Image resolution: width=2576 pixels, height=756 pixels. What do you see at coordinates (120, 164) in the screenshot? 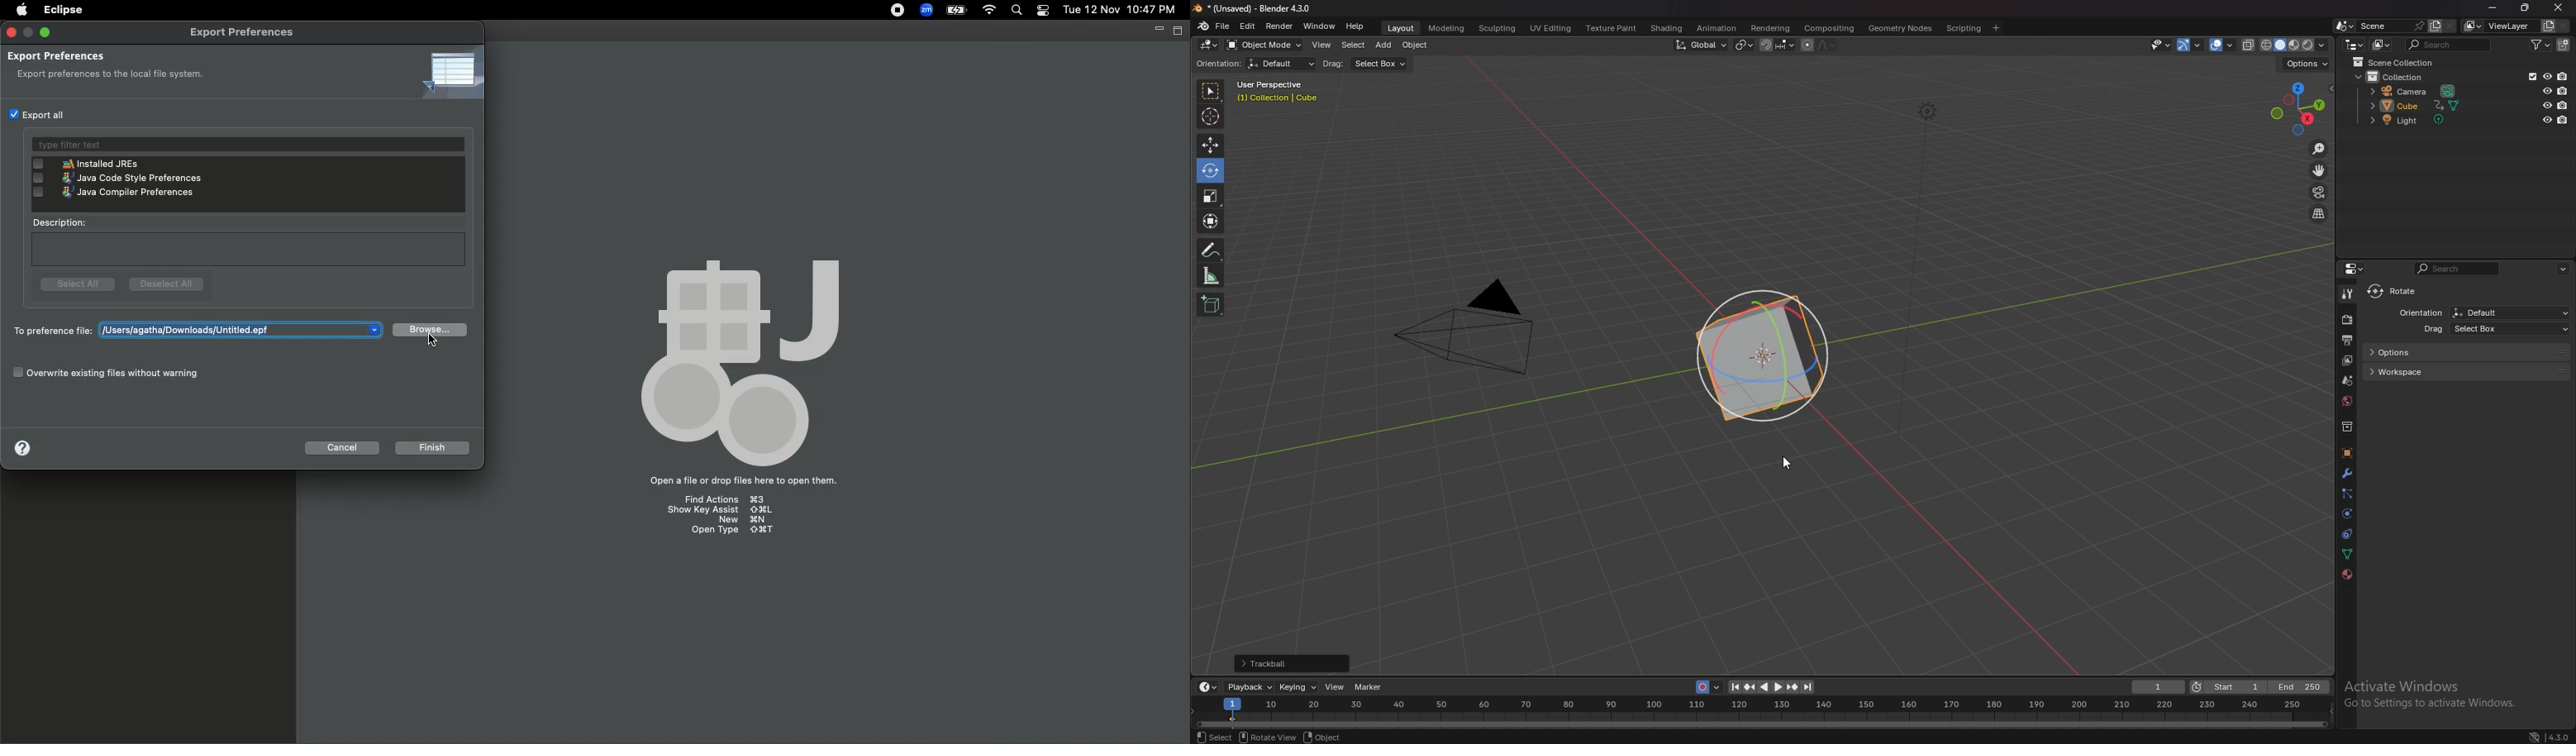
I see `installed JREs` at bounding box center [120, 164].